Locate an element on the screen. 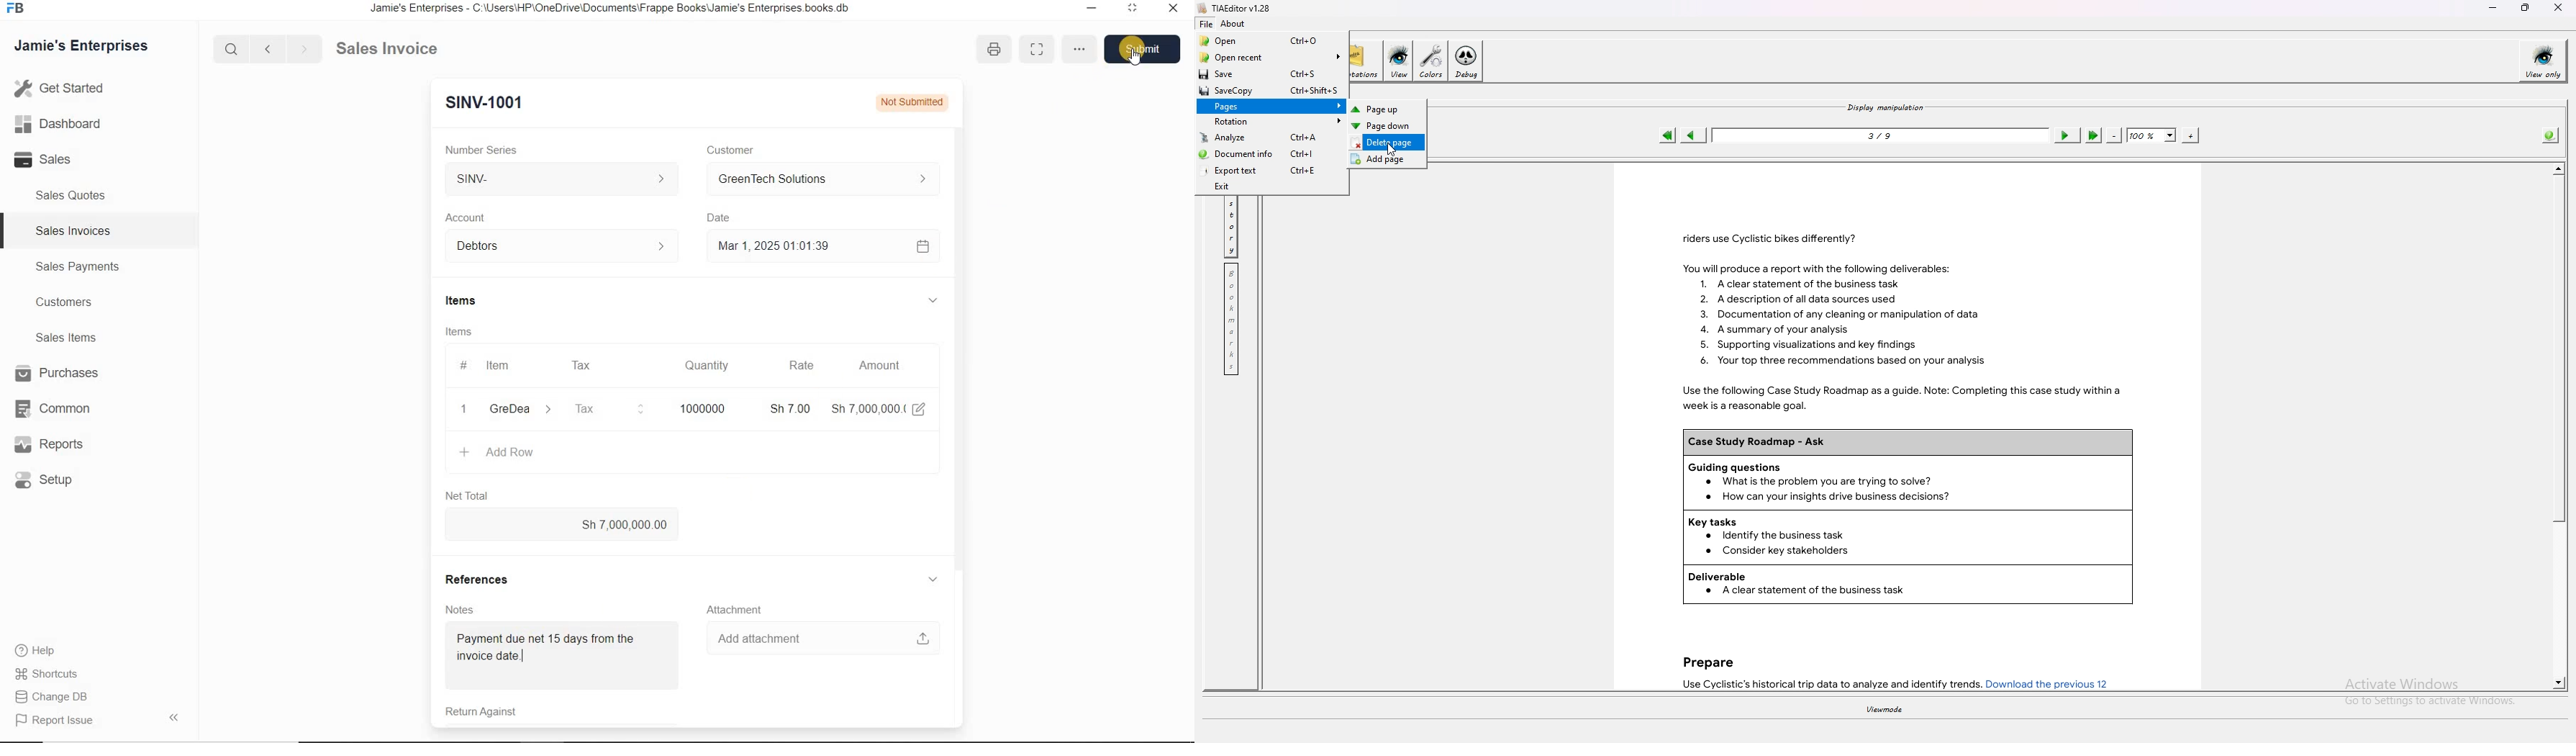 The height and width of the screenshot is (756, 2576). Return Against is located at coordinates (478, 714).